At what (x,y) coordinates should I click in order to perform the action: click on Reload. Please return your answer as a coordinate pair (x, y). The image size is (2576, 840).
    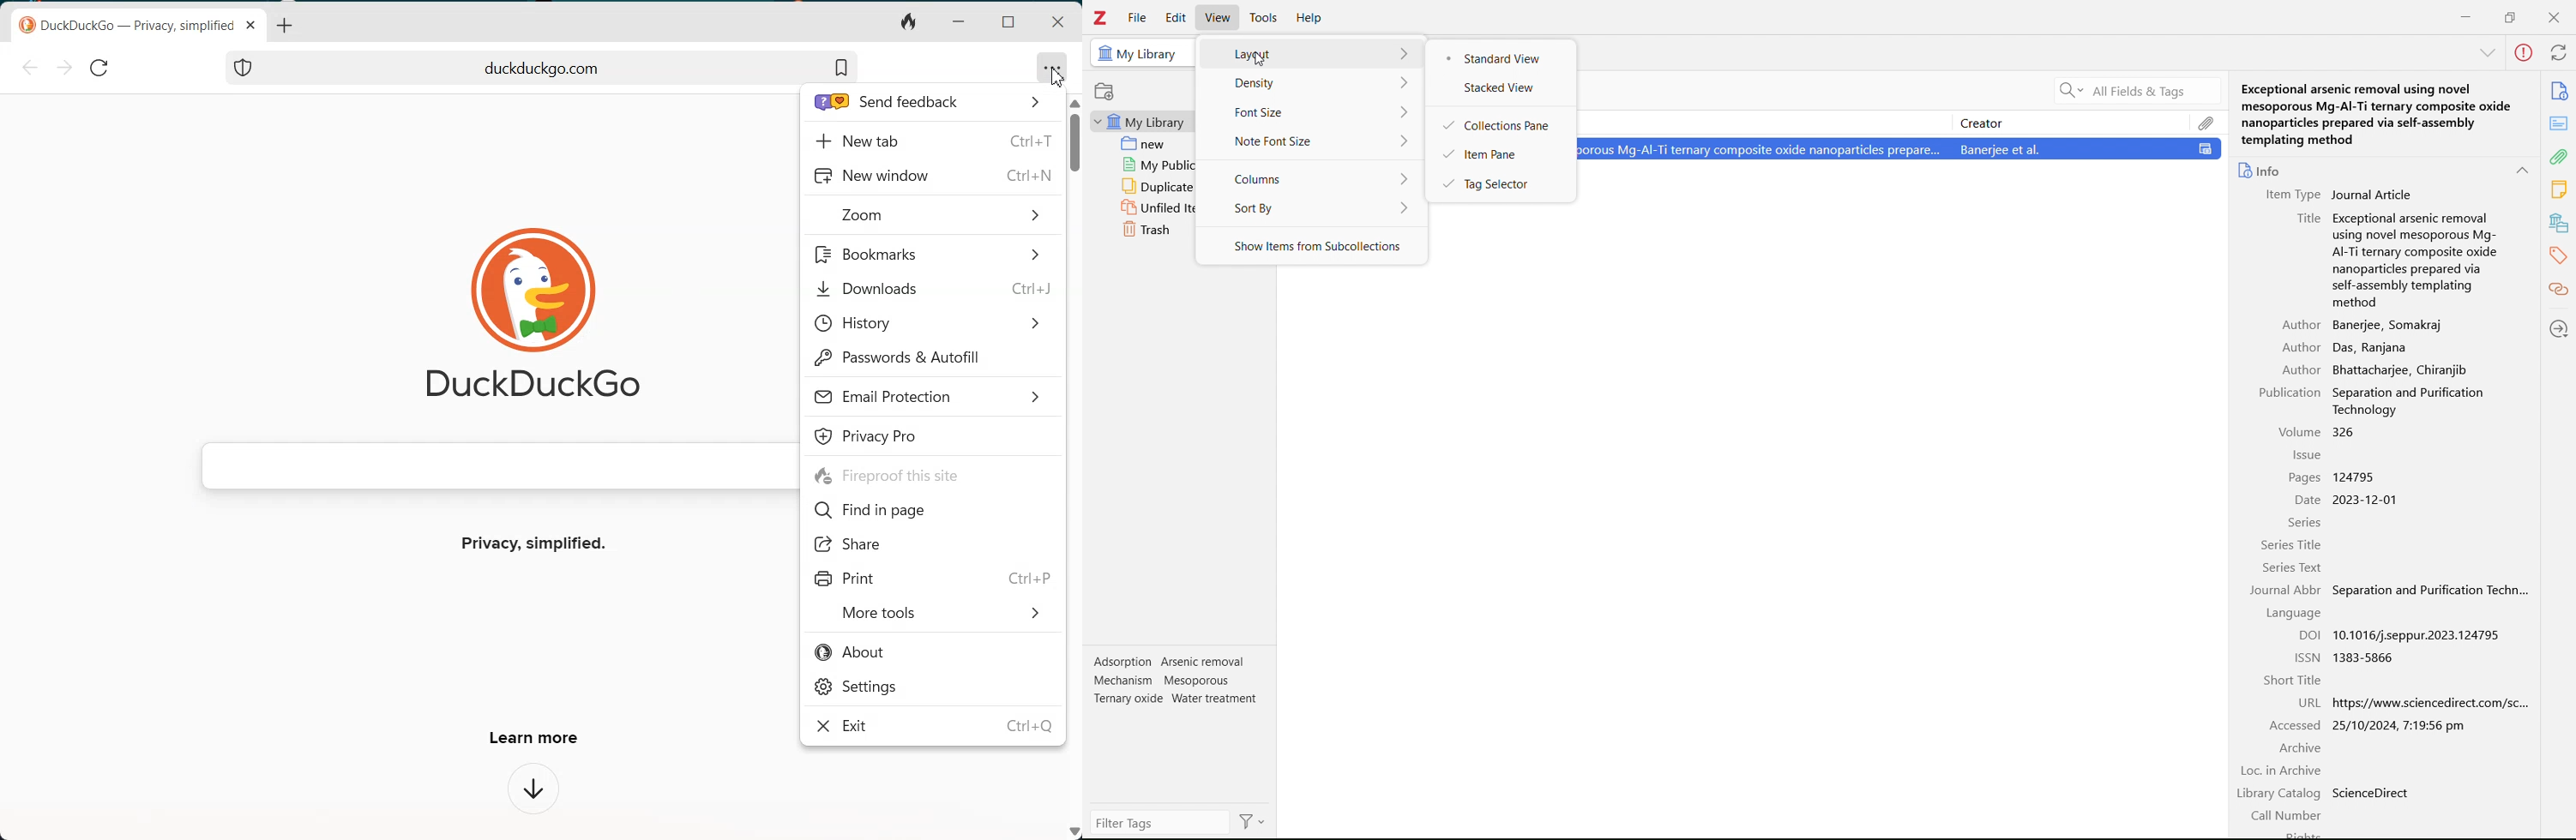
    Looking at the image, I should click on (98, 69).